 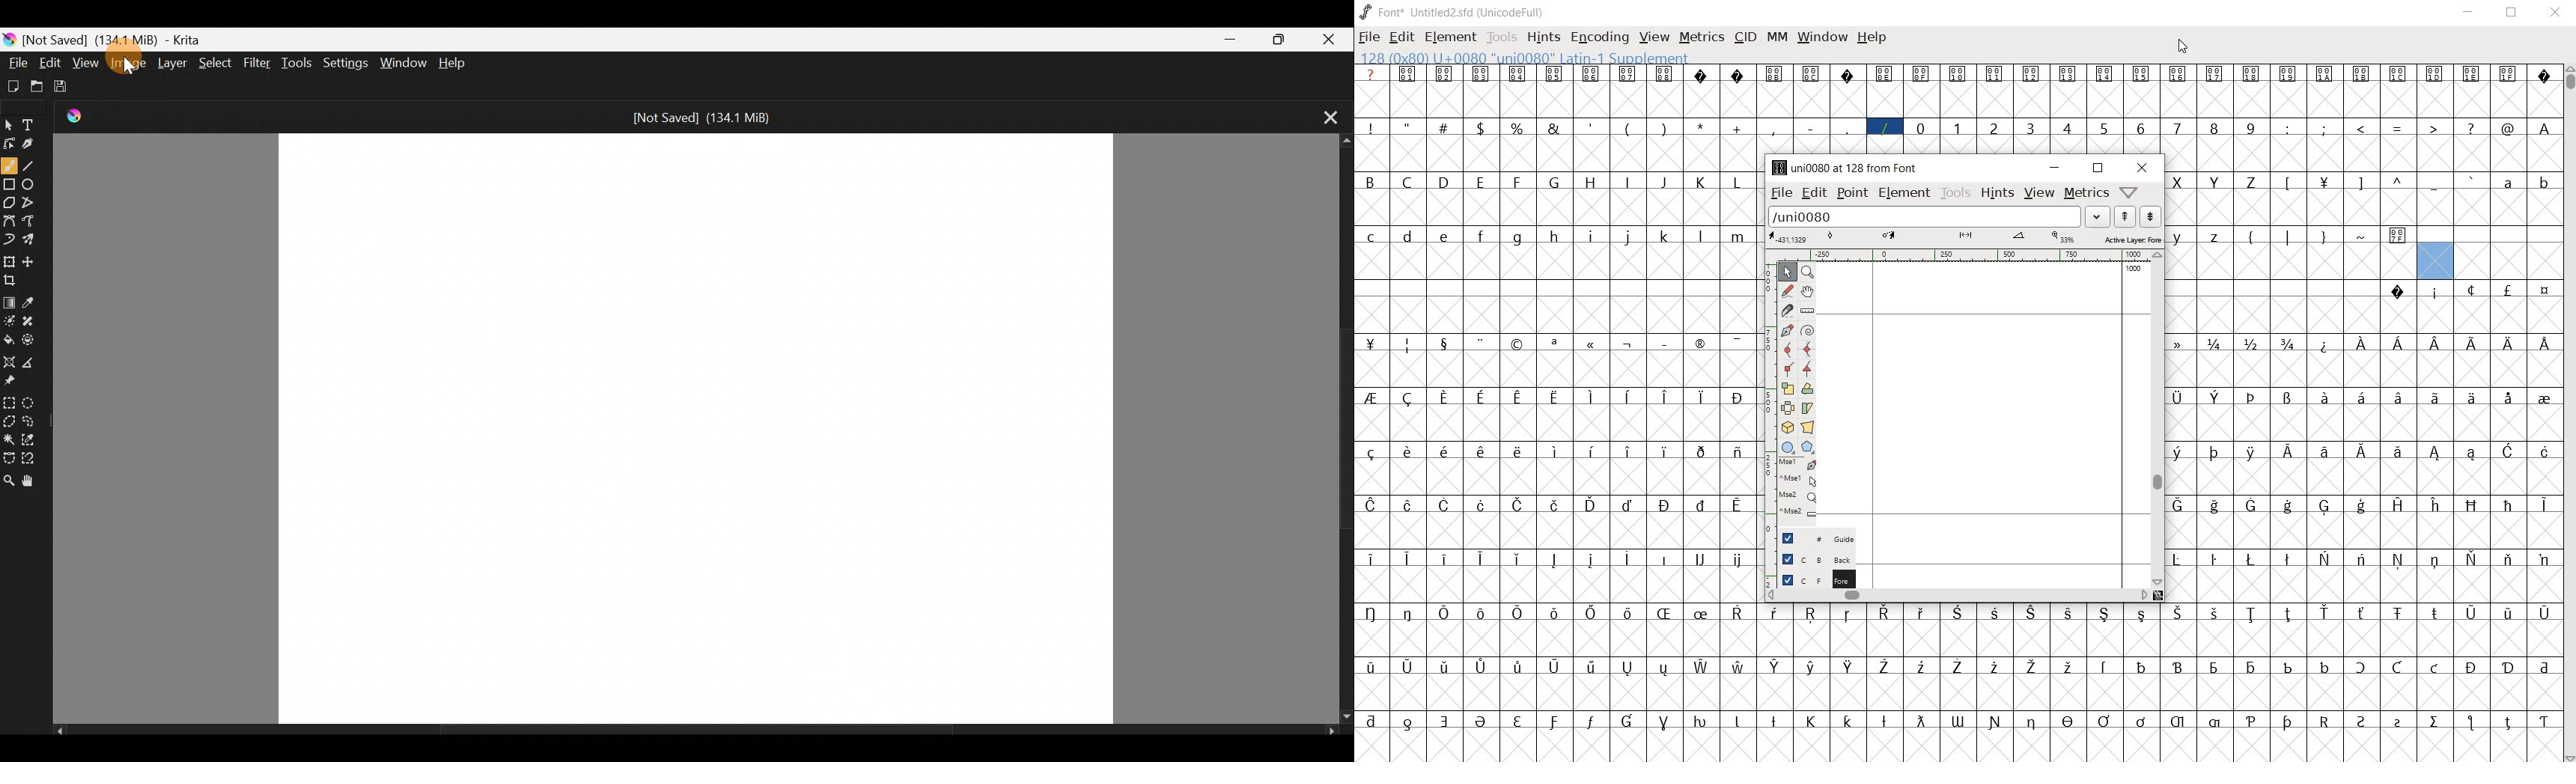 I want to click on Scroll bar, so click(x=696, y=734).